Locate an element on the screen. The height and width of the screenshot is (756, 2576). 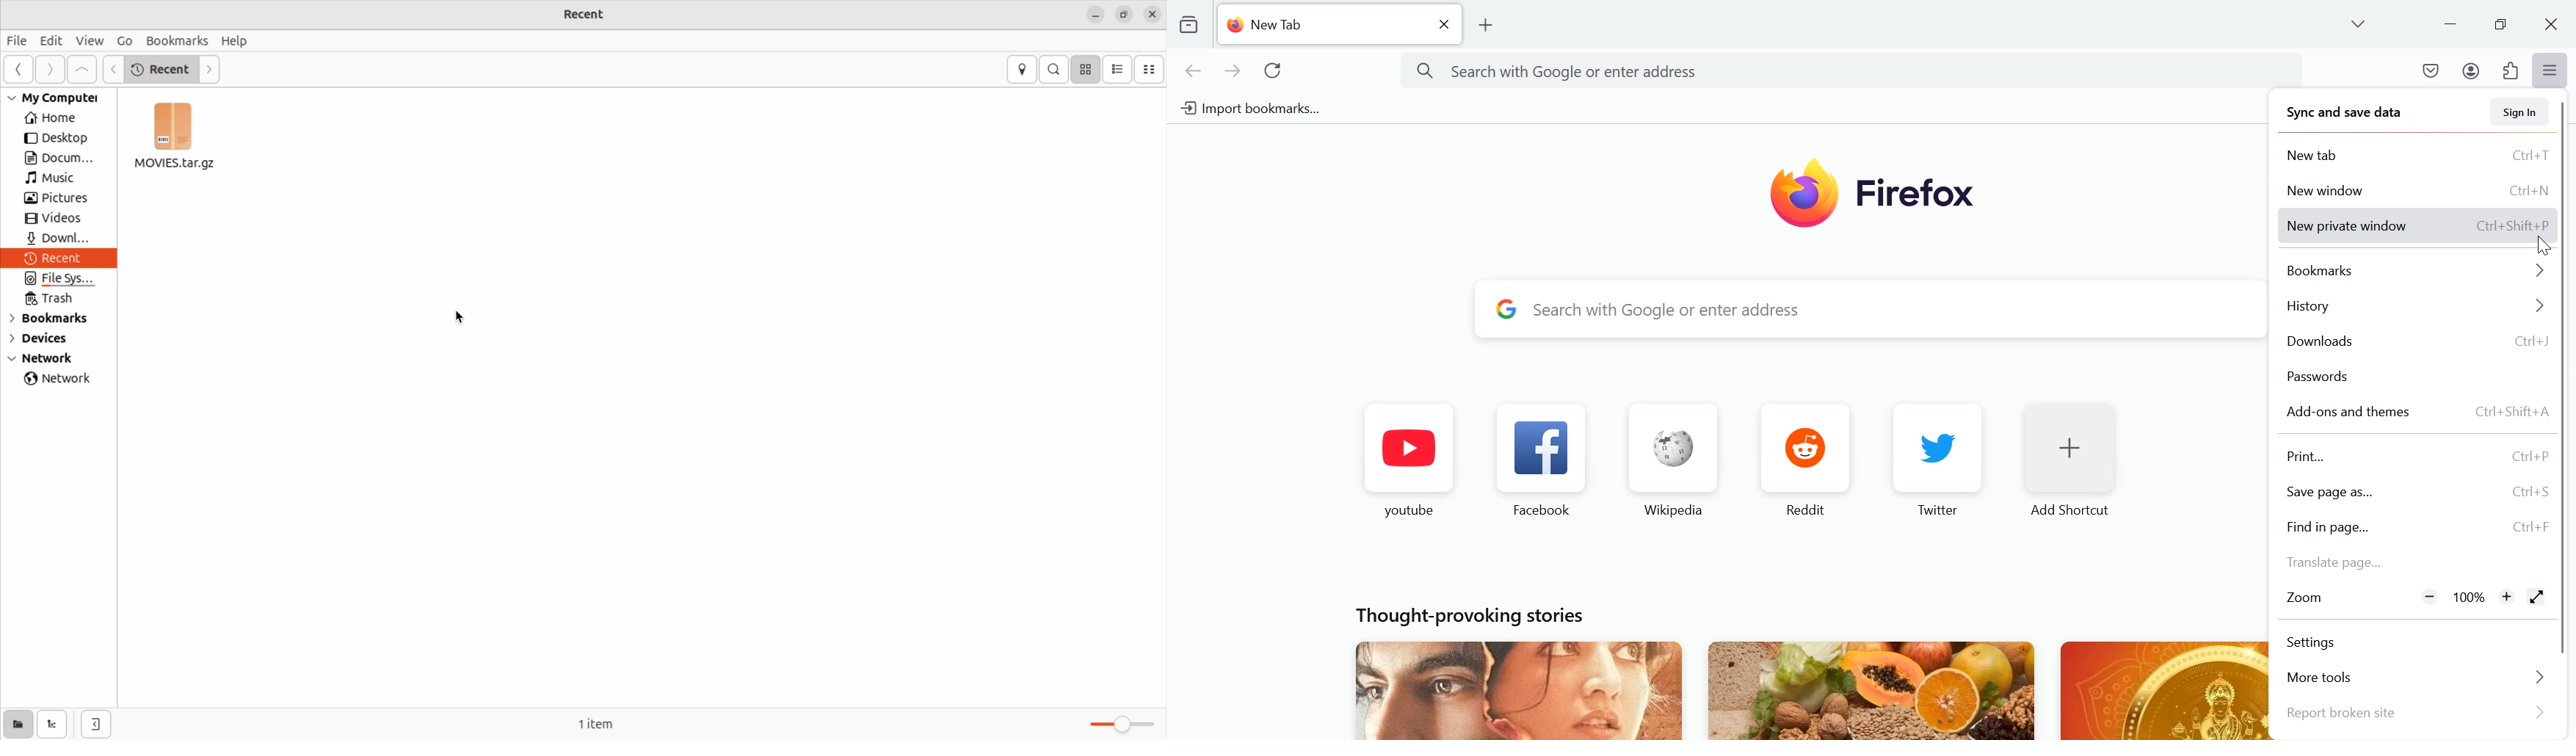
Import bookmark from another browser to Firefox is located at coordinates (1263, 106).